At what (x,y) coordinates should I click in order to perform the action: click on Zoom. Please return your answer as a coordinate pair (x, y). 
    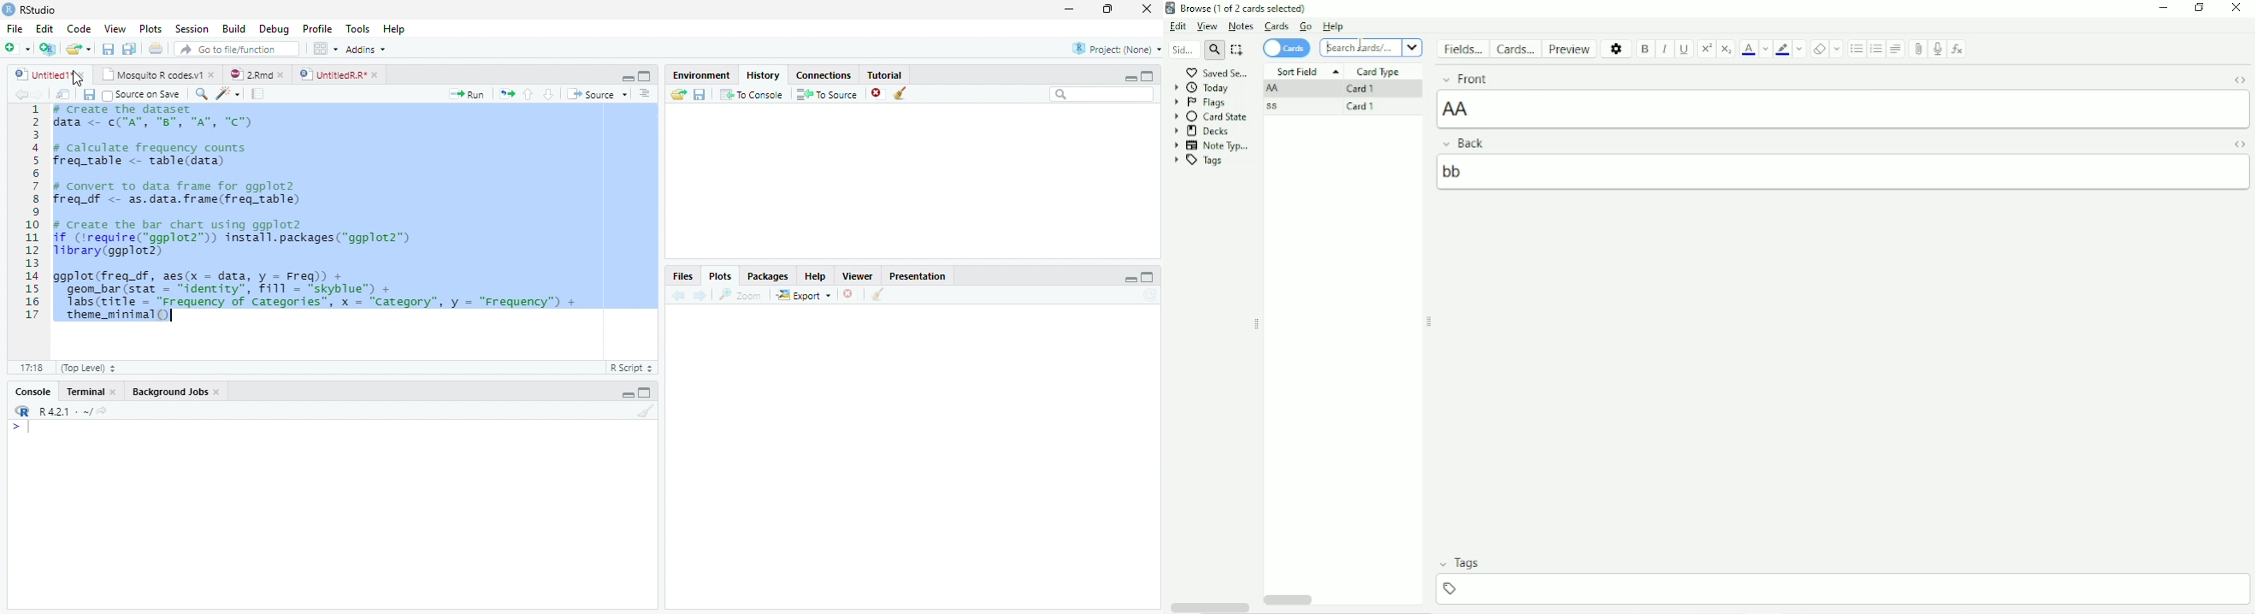
    Looking at the image, I should click on (741, 297).